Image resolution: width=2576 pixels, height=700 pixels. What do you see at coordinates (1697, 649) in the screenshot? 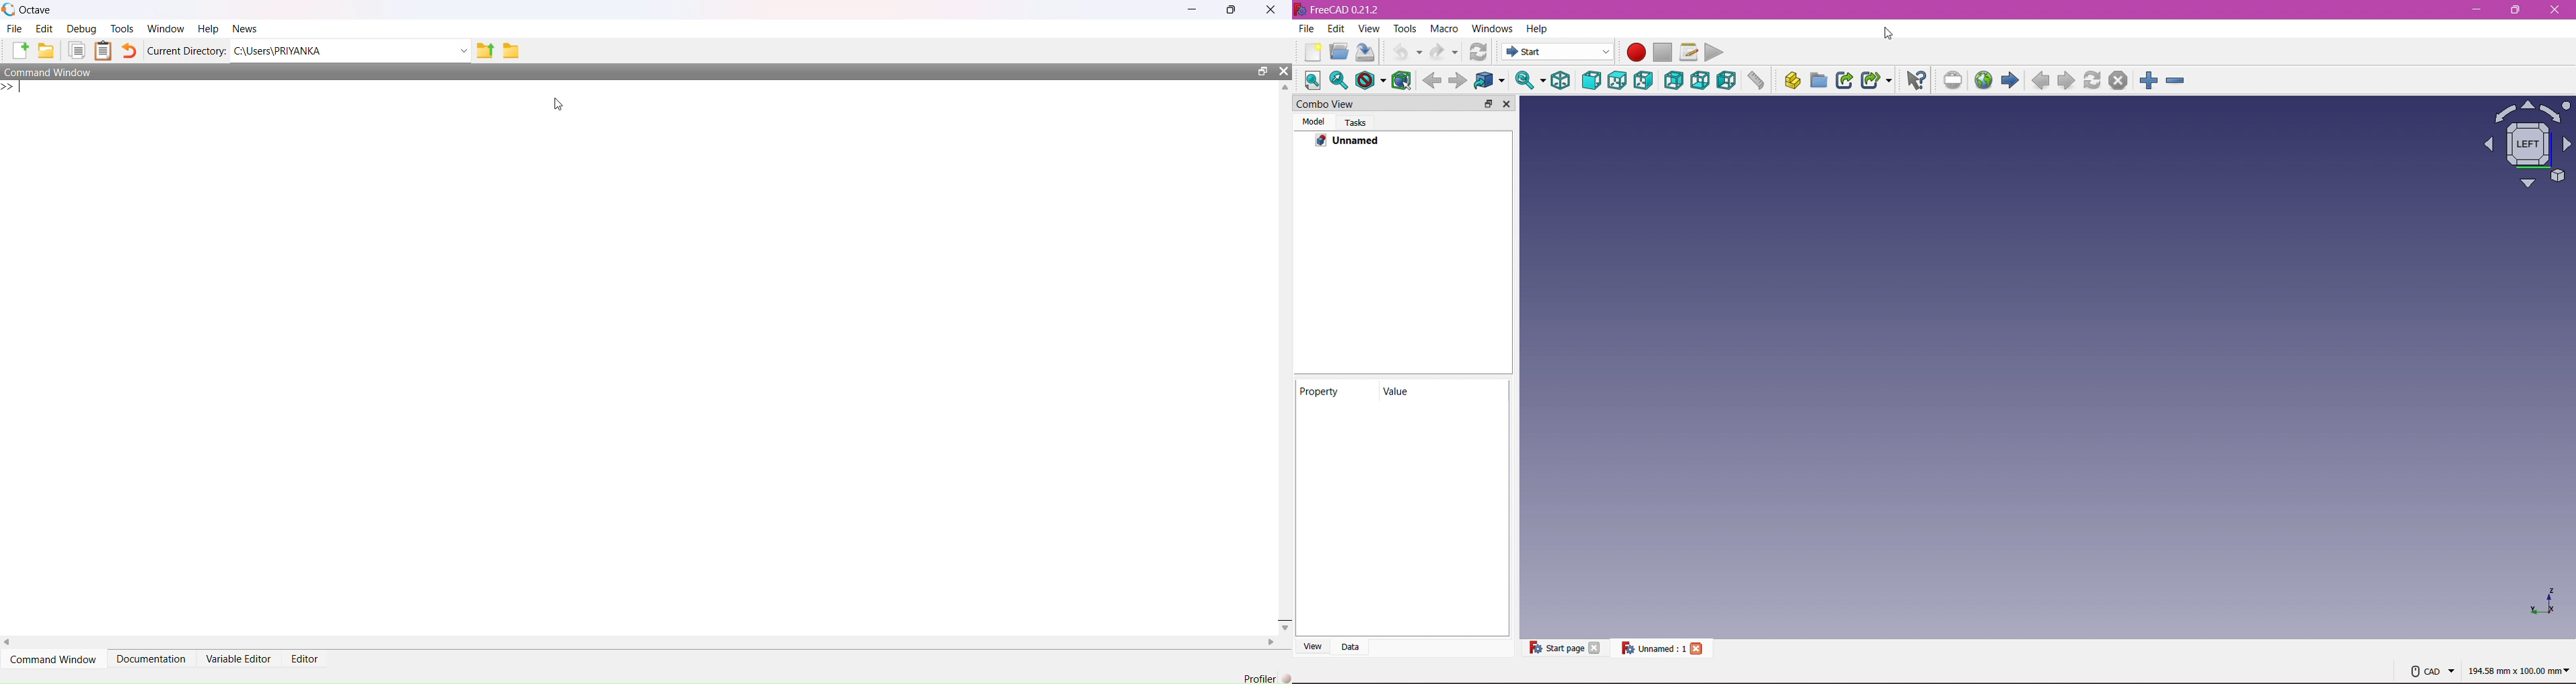
I see `Close` at bounding box center [1697, 649].